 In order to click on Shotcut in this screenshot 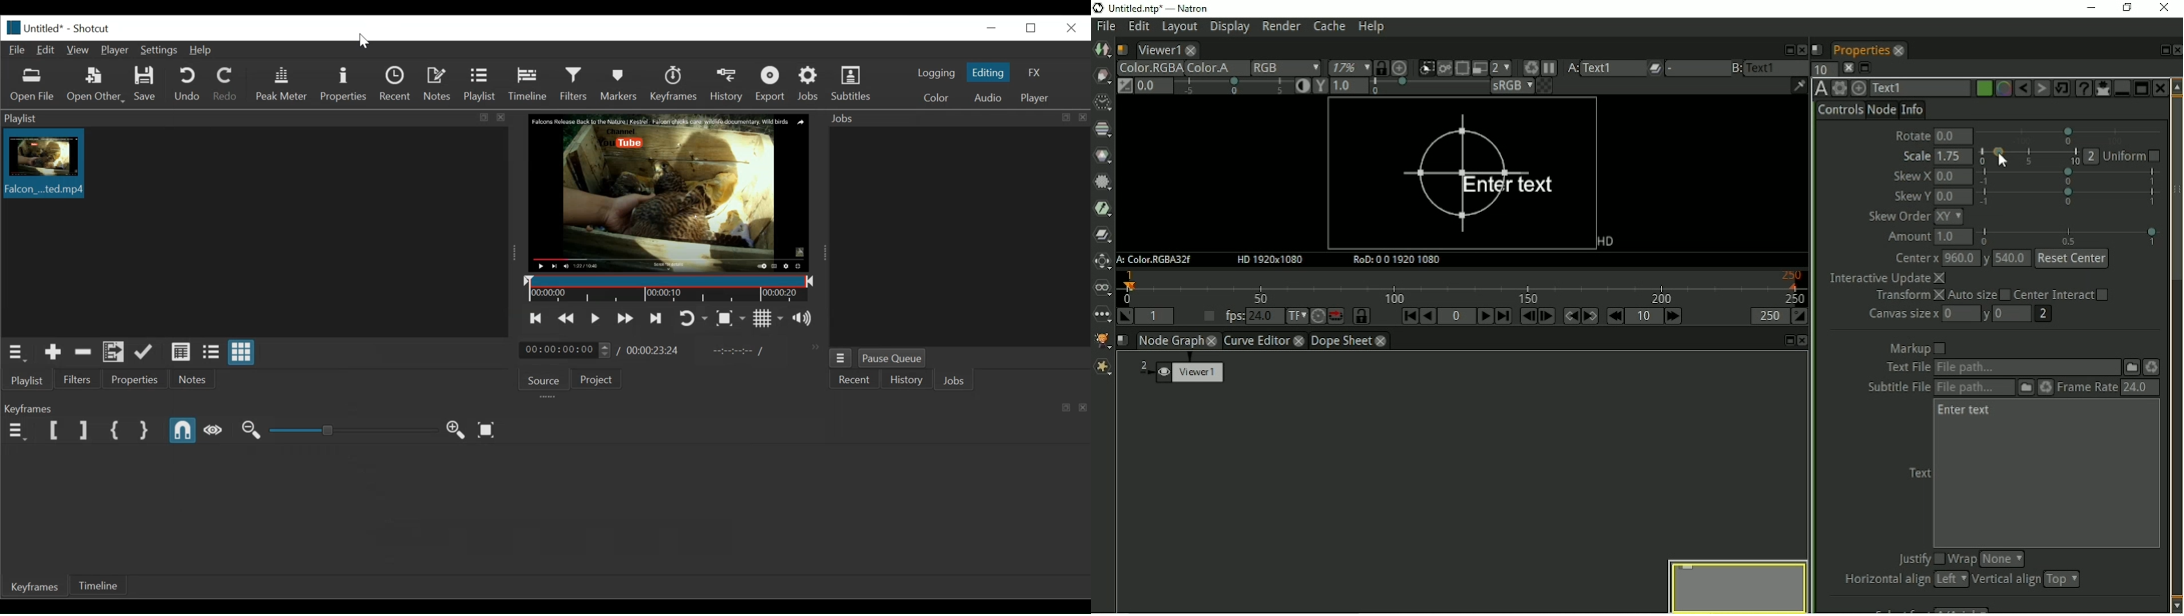, I will do `click(92, 30)`.